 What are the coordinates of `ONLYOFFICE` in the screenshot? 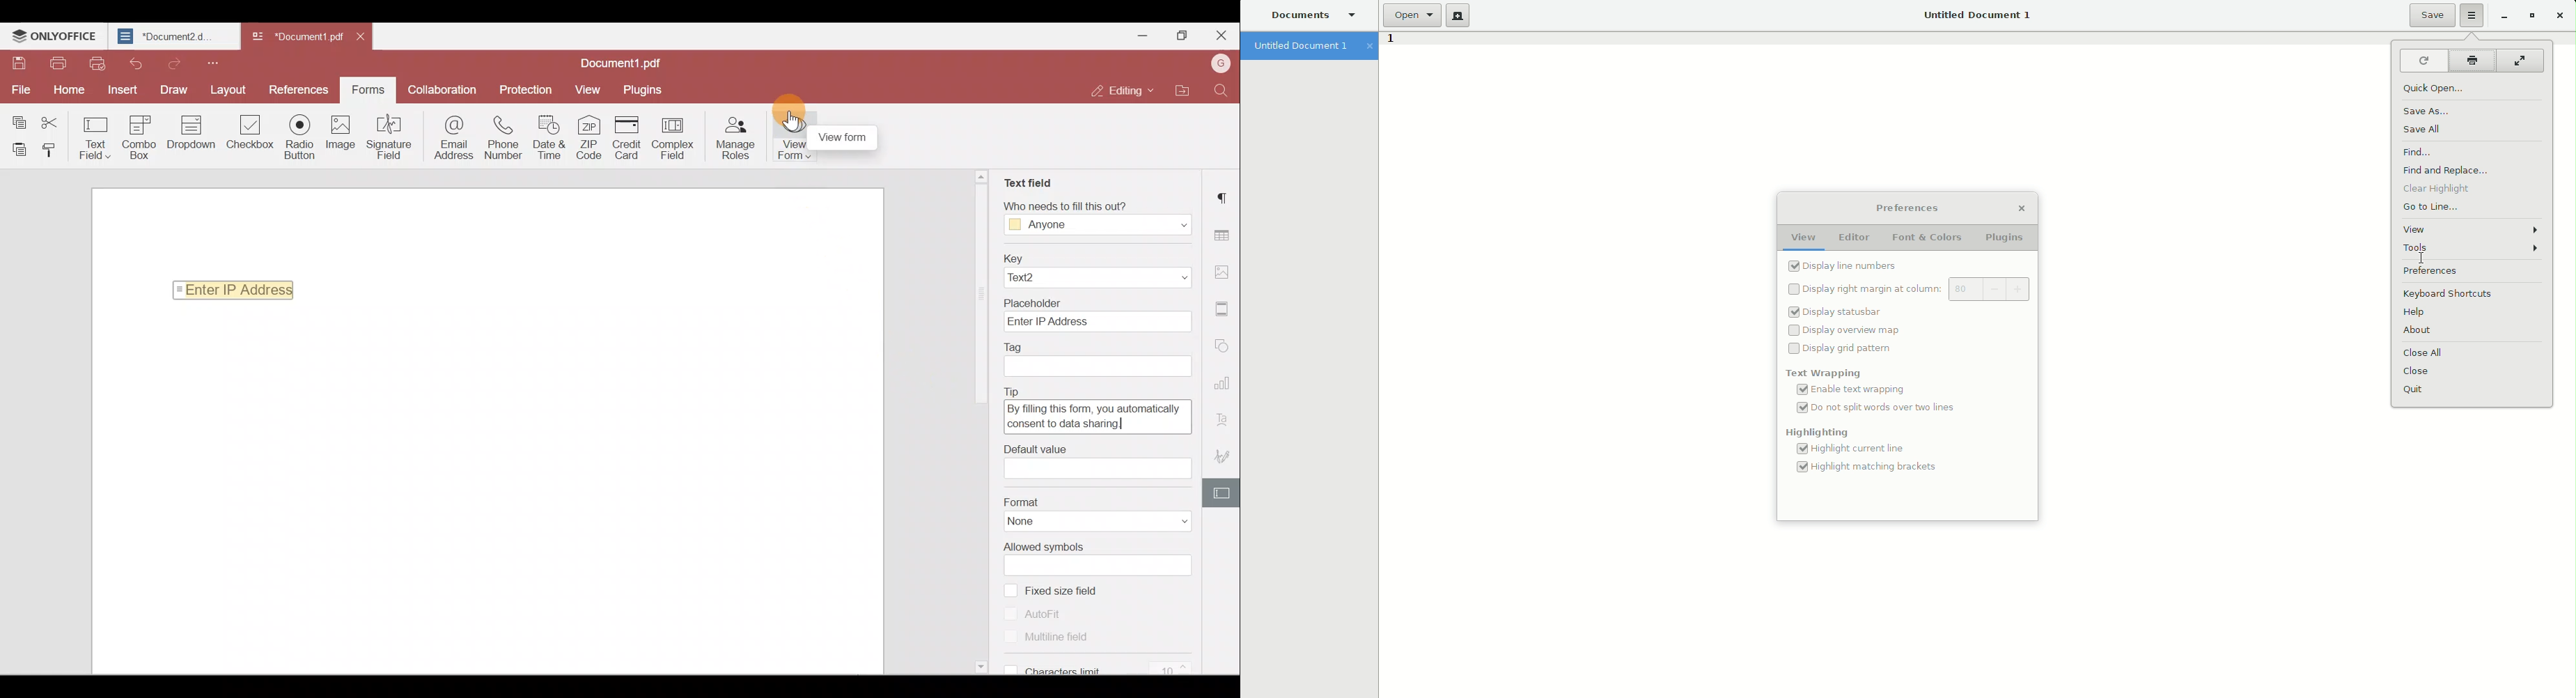 It's located at (54, 36).